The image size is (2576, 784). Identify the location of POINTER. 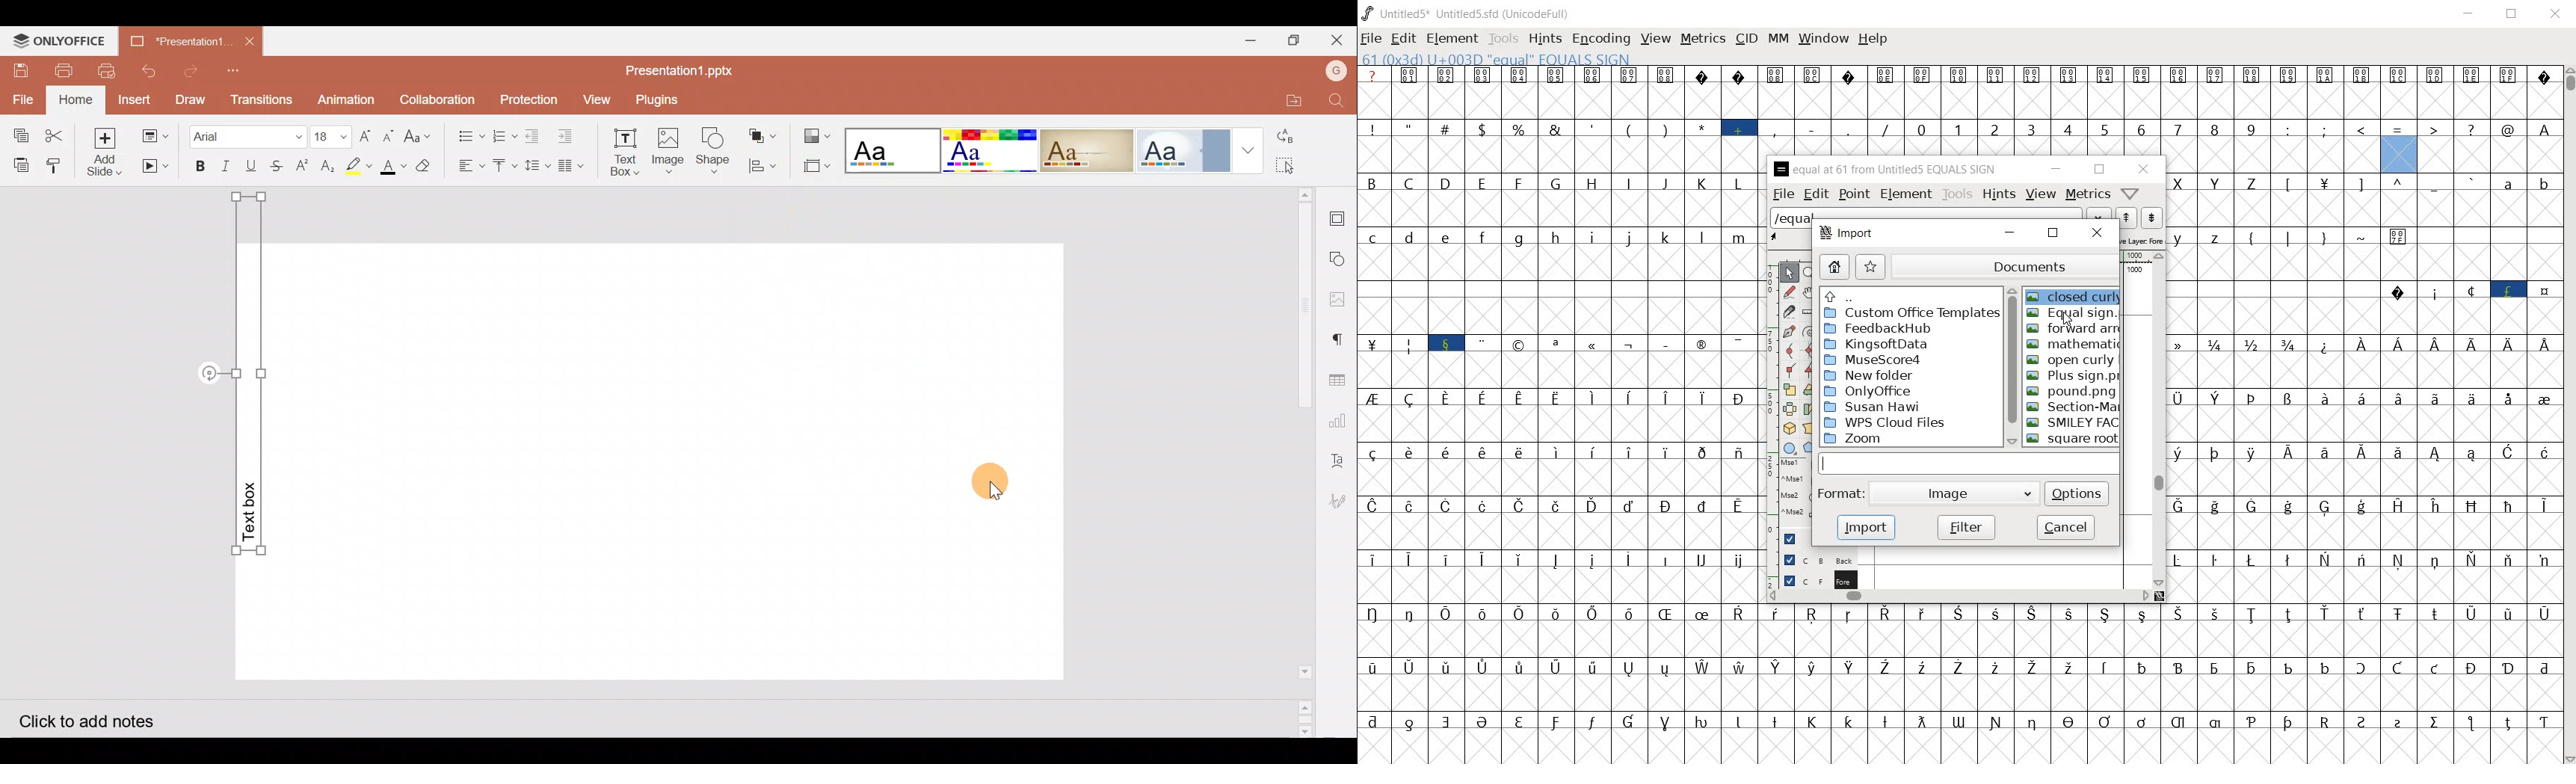
(1789, 272).